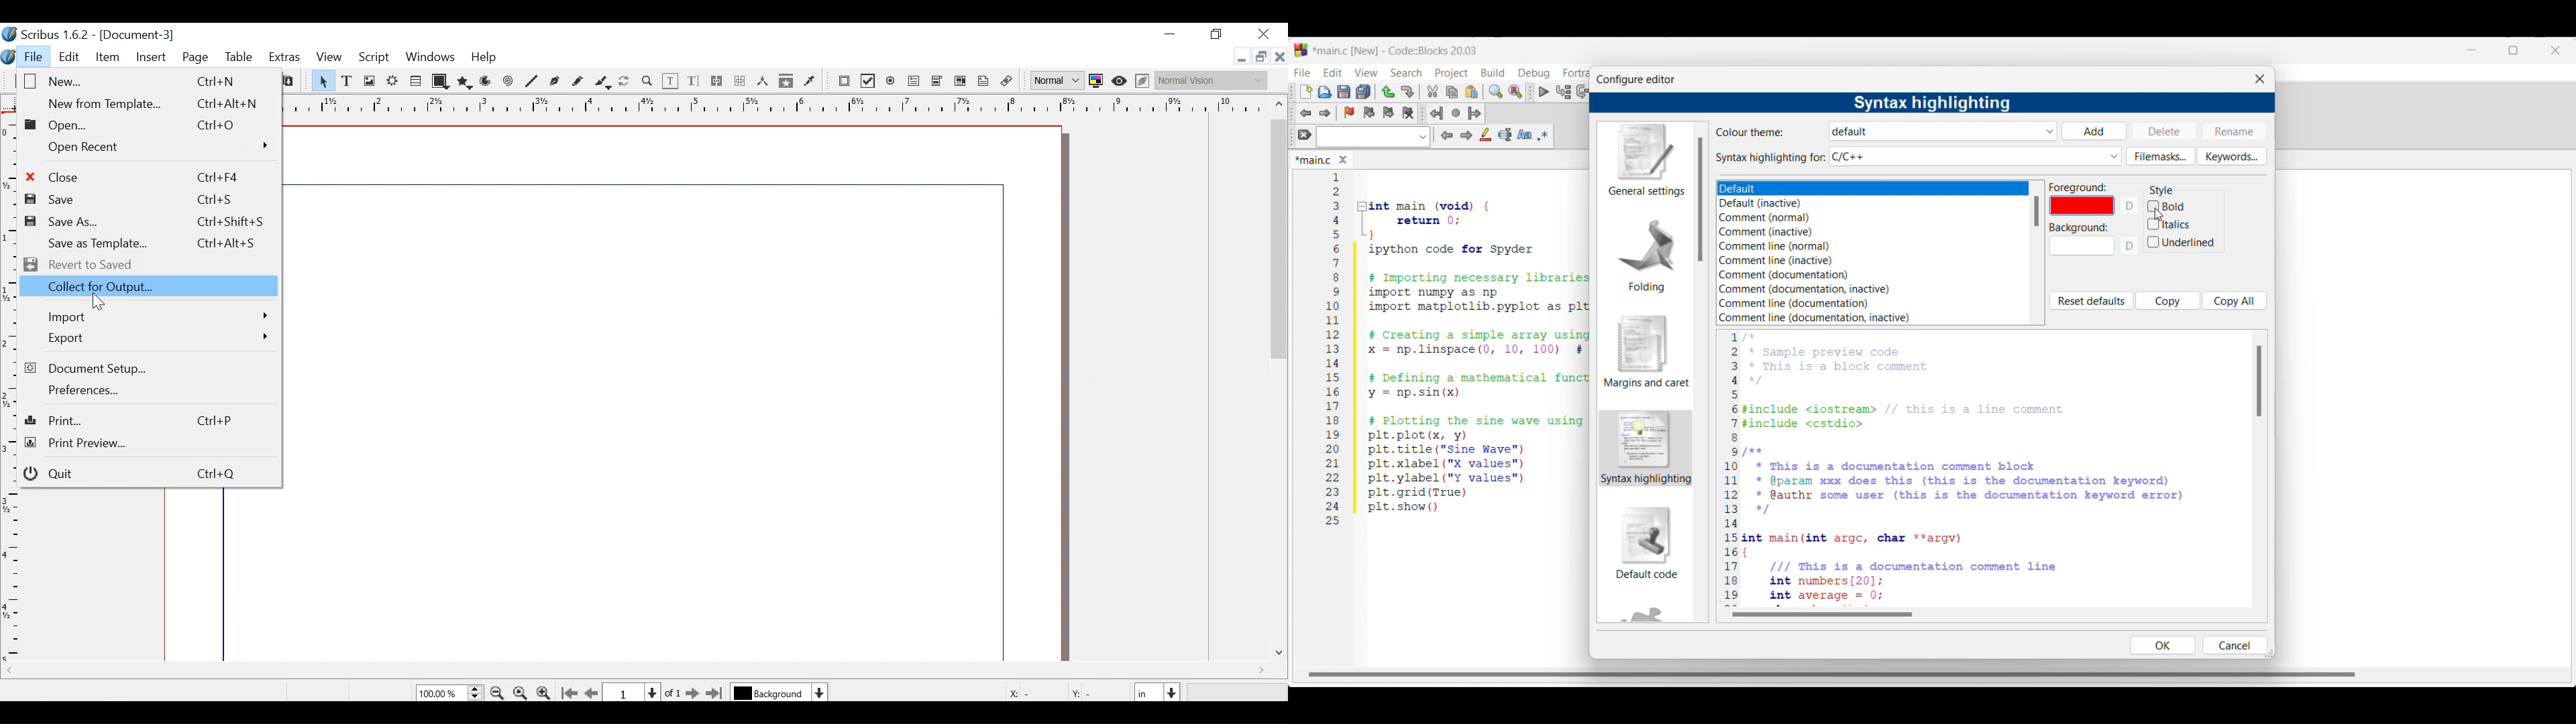 The width and height of the screenshot is (2576, 728). What do you see at coordinates (440, 81) in the screenshot?
I see `Shape ` at bounding box center [440, 81].